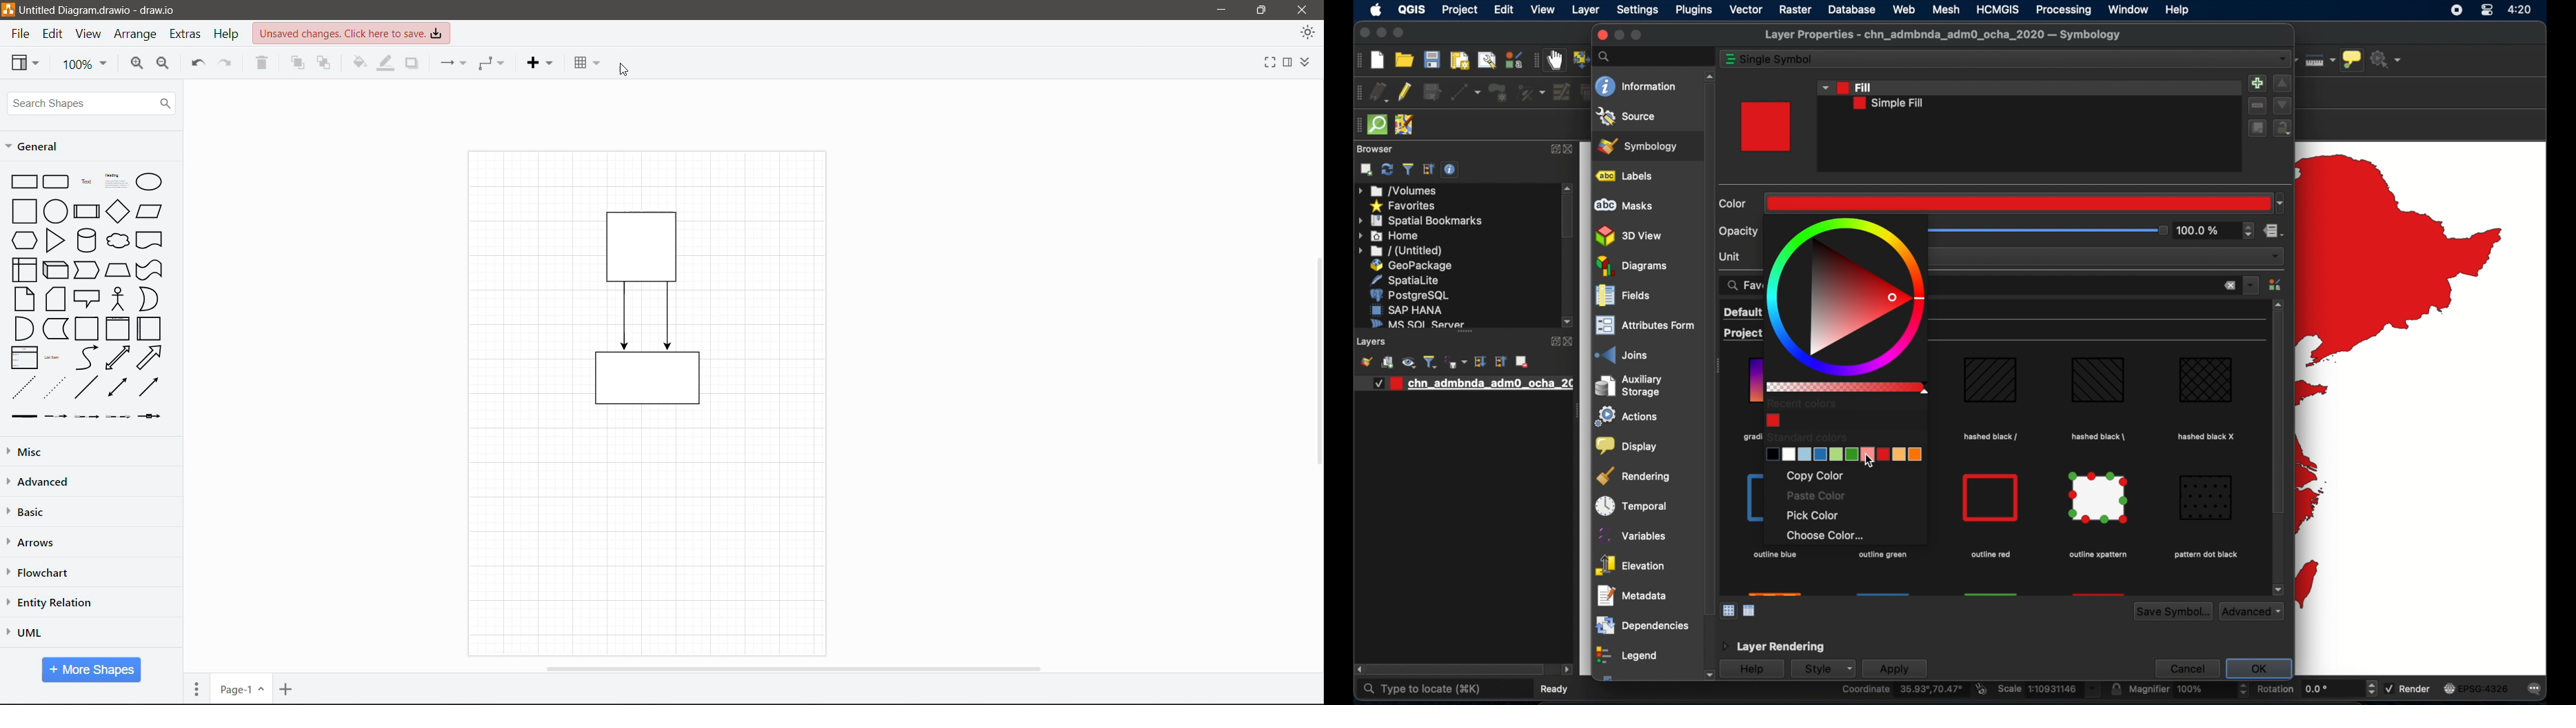 The width and height of the screenshot is (2576, 728). I want to click on Ellipse, so click(149, 182).